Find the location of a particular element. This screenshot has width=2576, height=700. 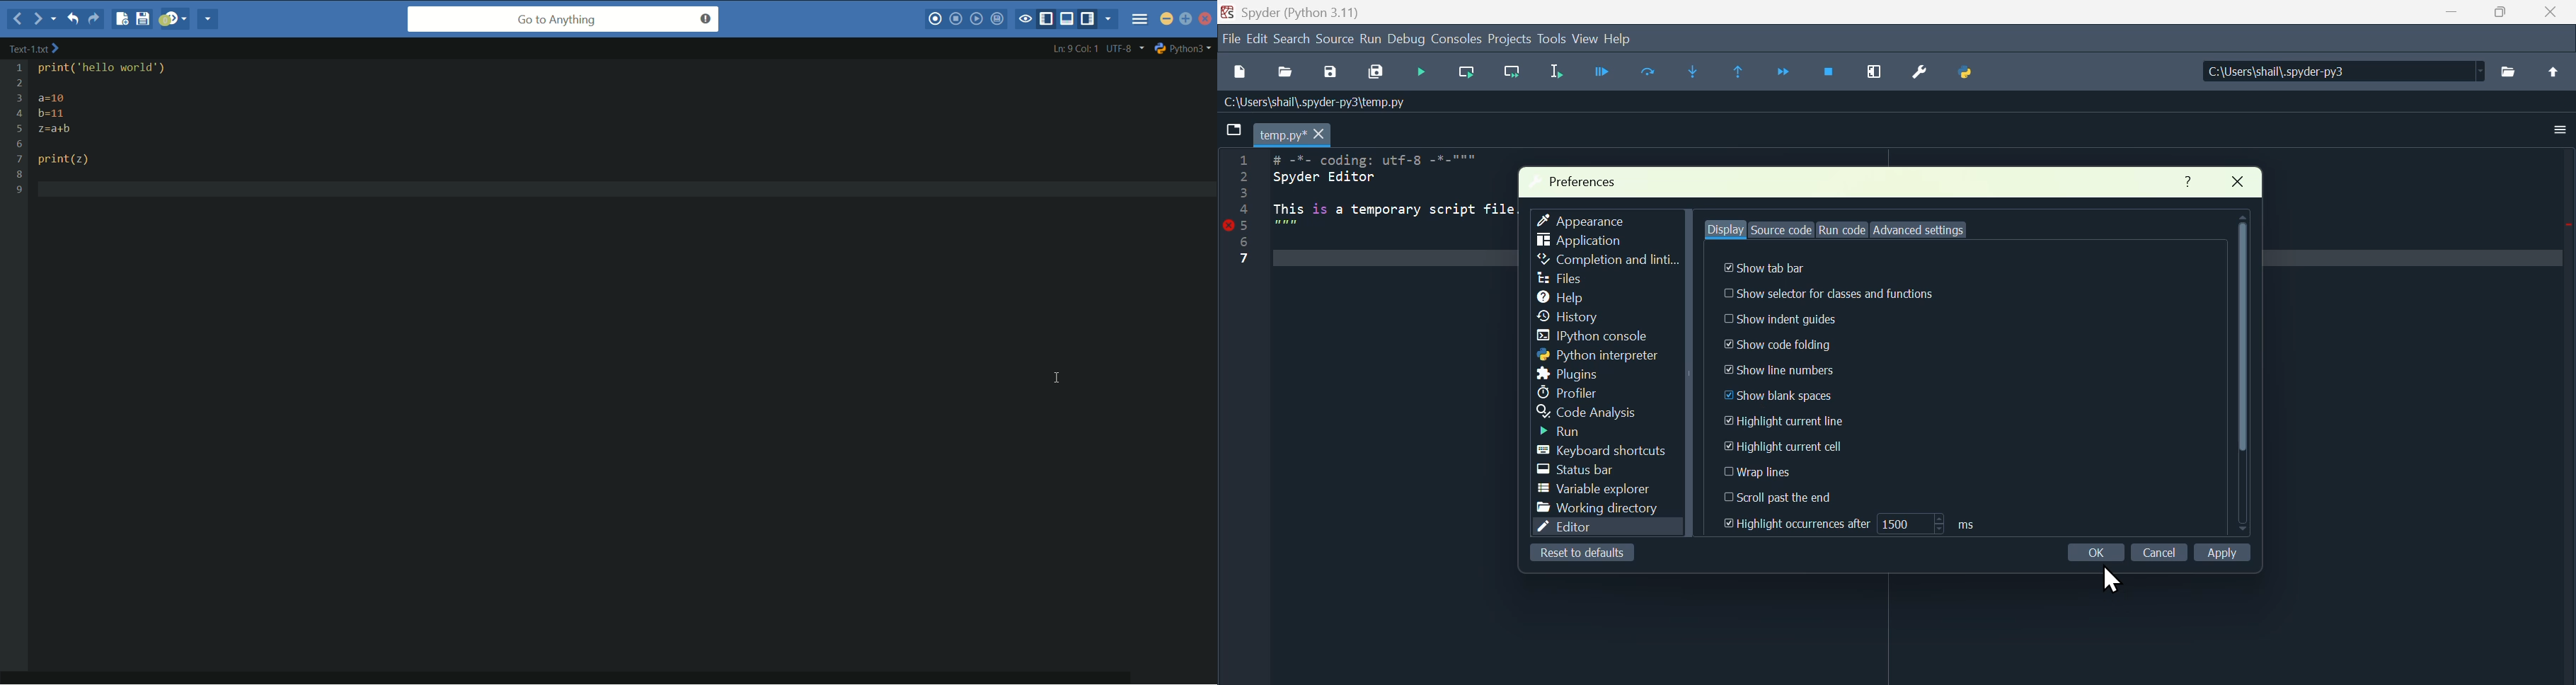

Python interpreter is located at coordinates (1596, 357).